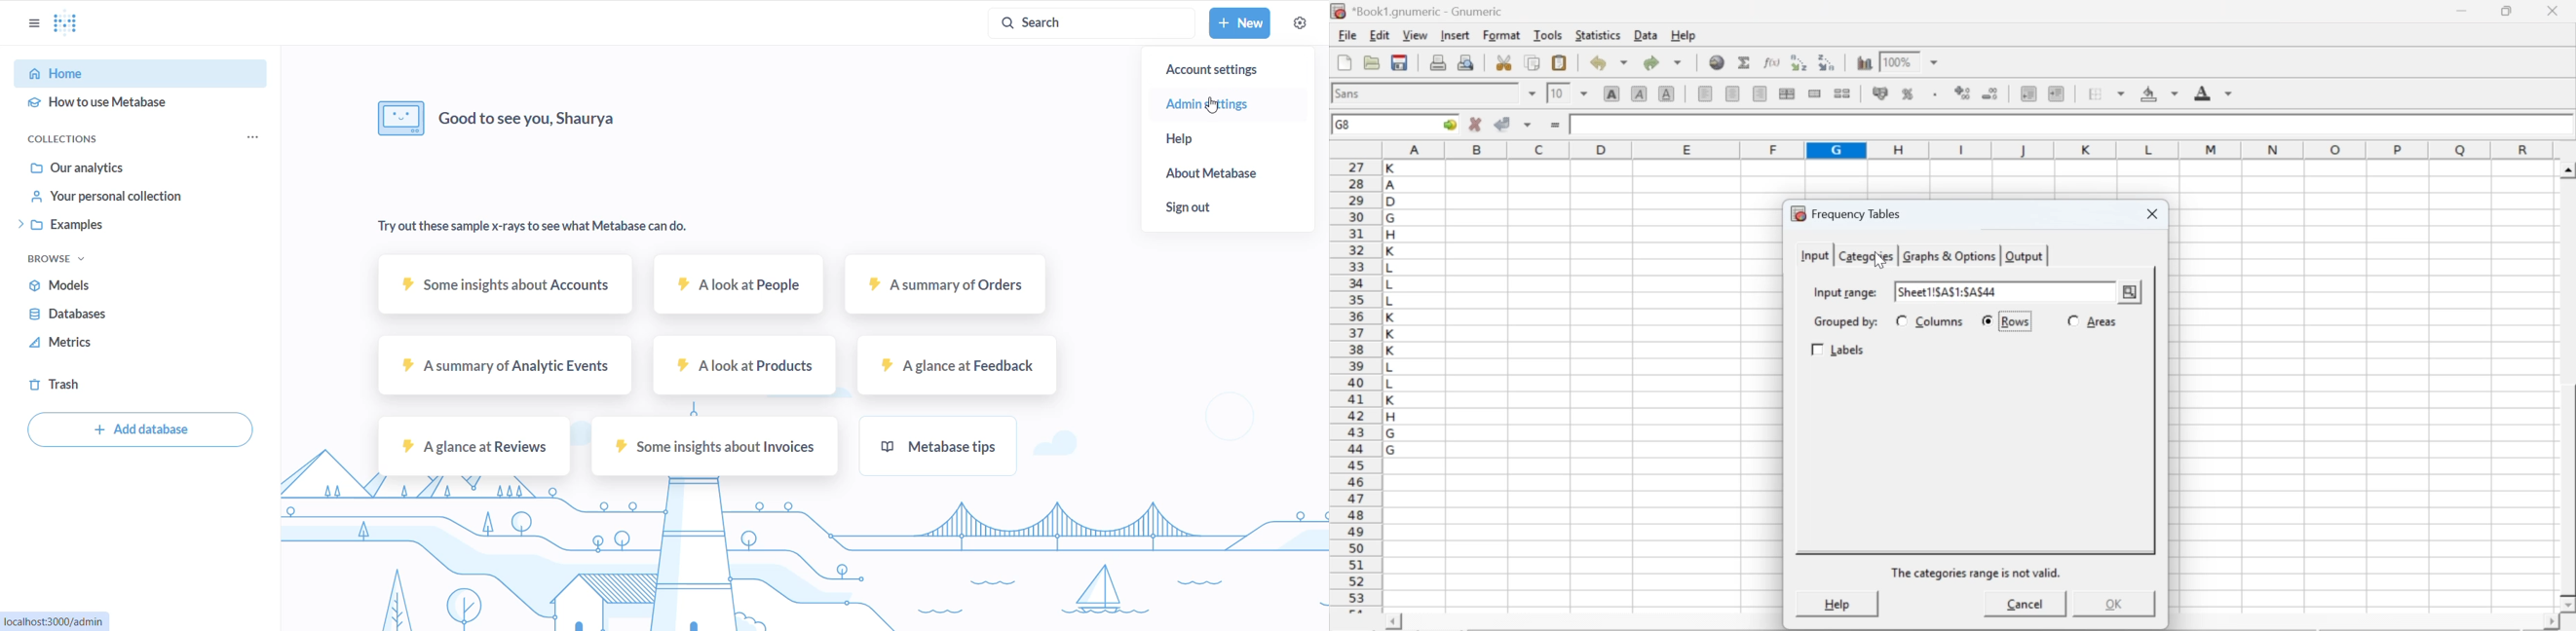 The height and width of the screenshot is (644, 2576). I want to click on categories, so click(1865, 256).